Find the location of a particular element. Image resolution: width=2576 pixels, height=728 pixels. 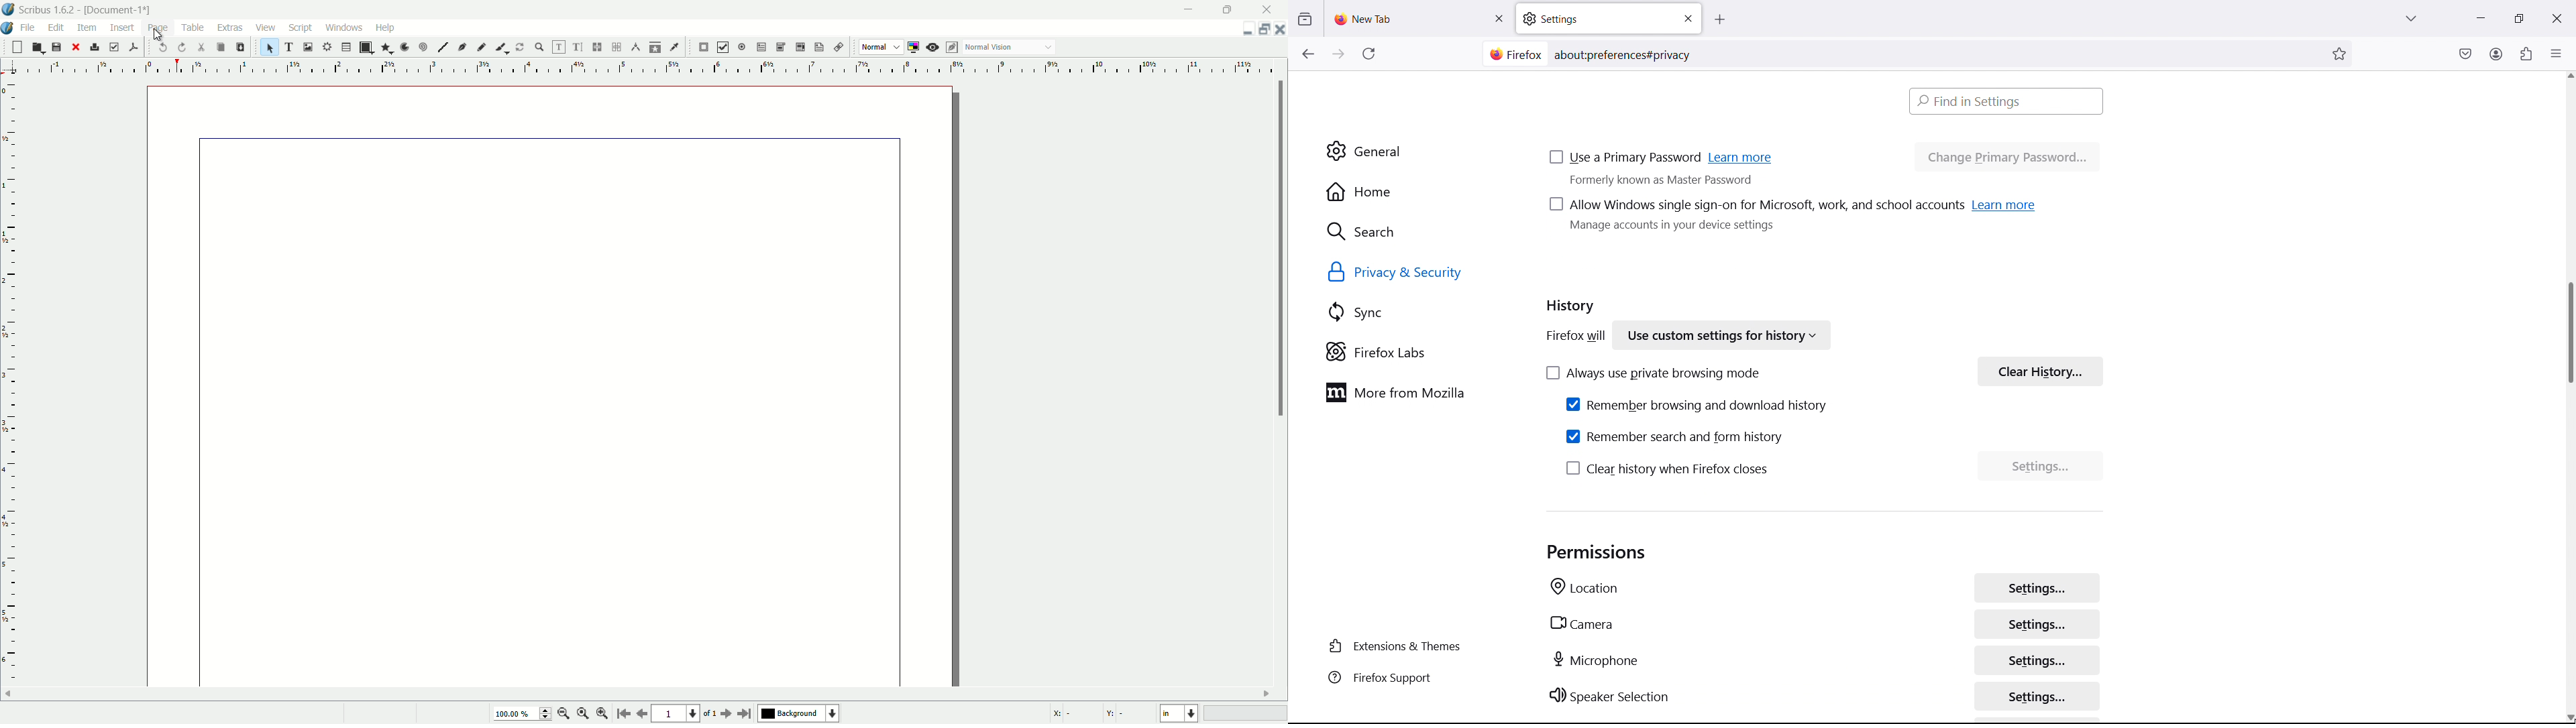

general is located at coordinates (1414, 152).